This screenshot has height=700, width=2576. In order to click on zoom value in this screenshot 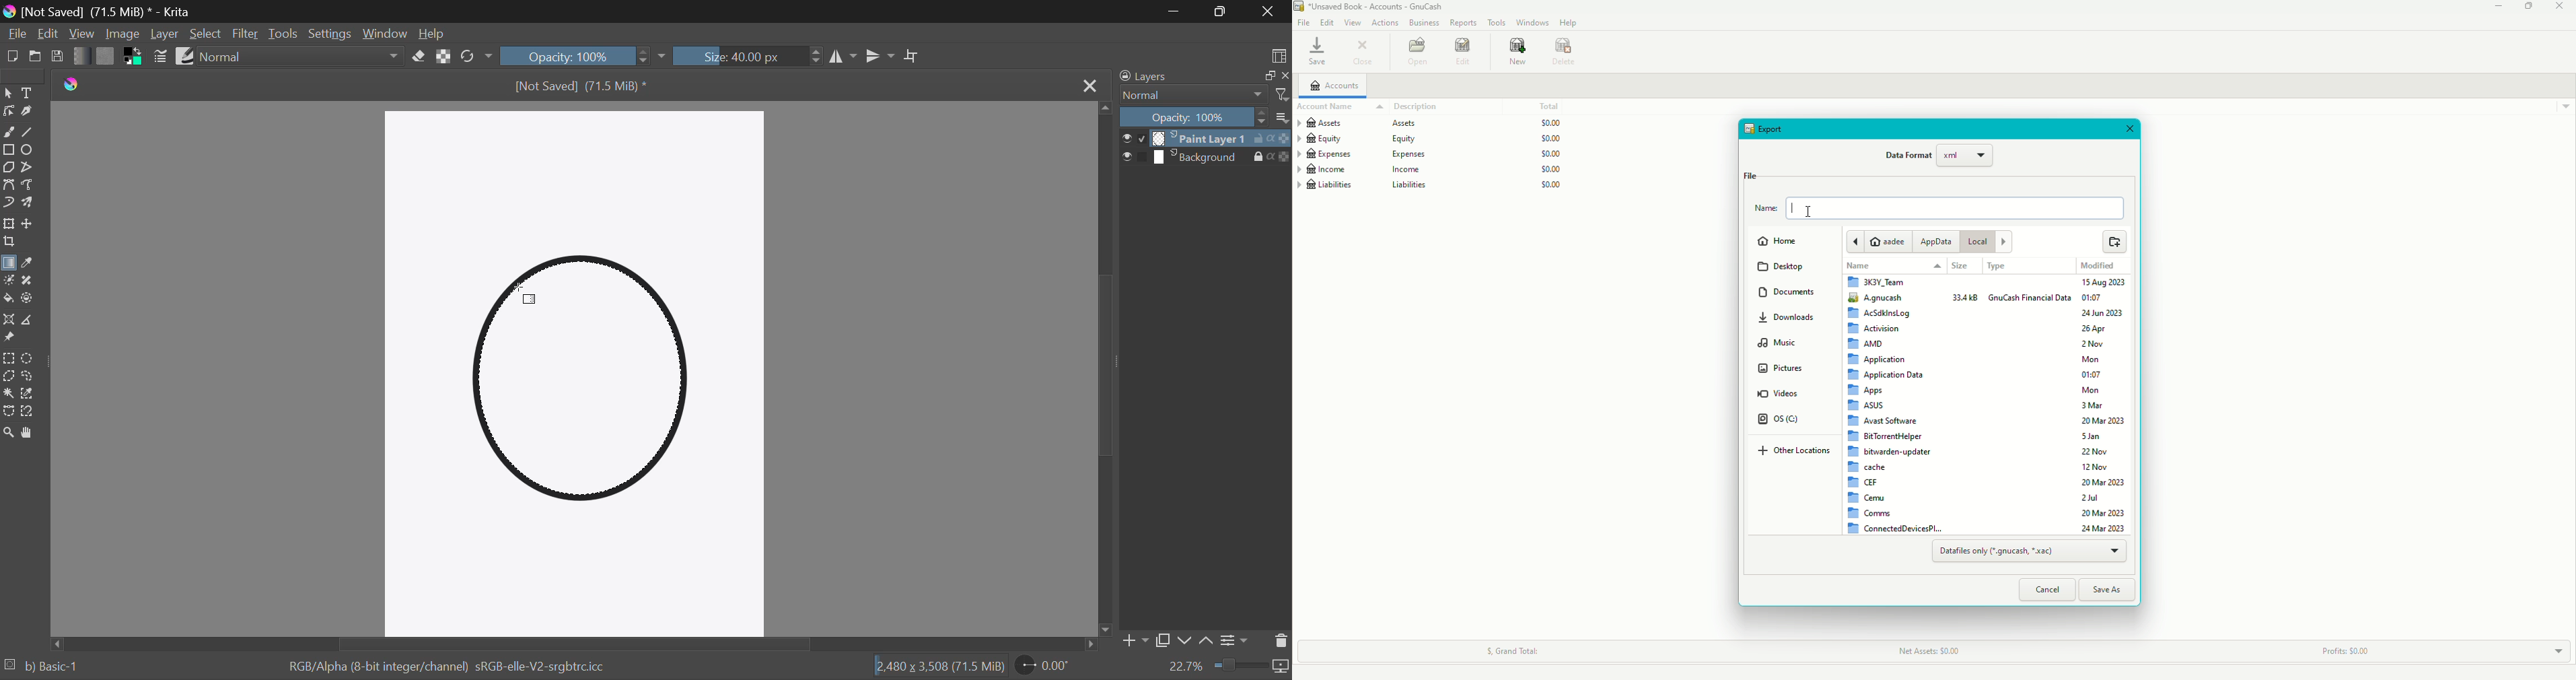, I will do `click(1187, 667)`.